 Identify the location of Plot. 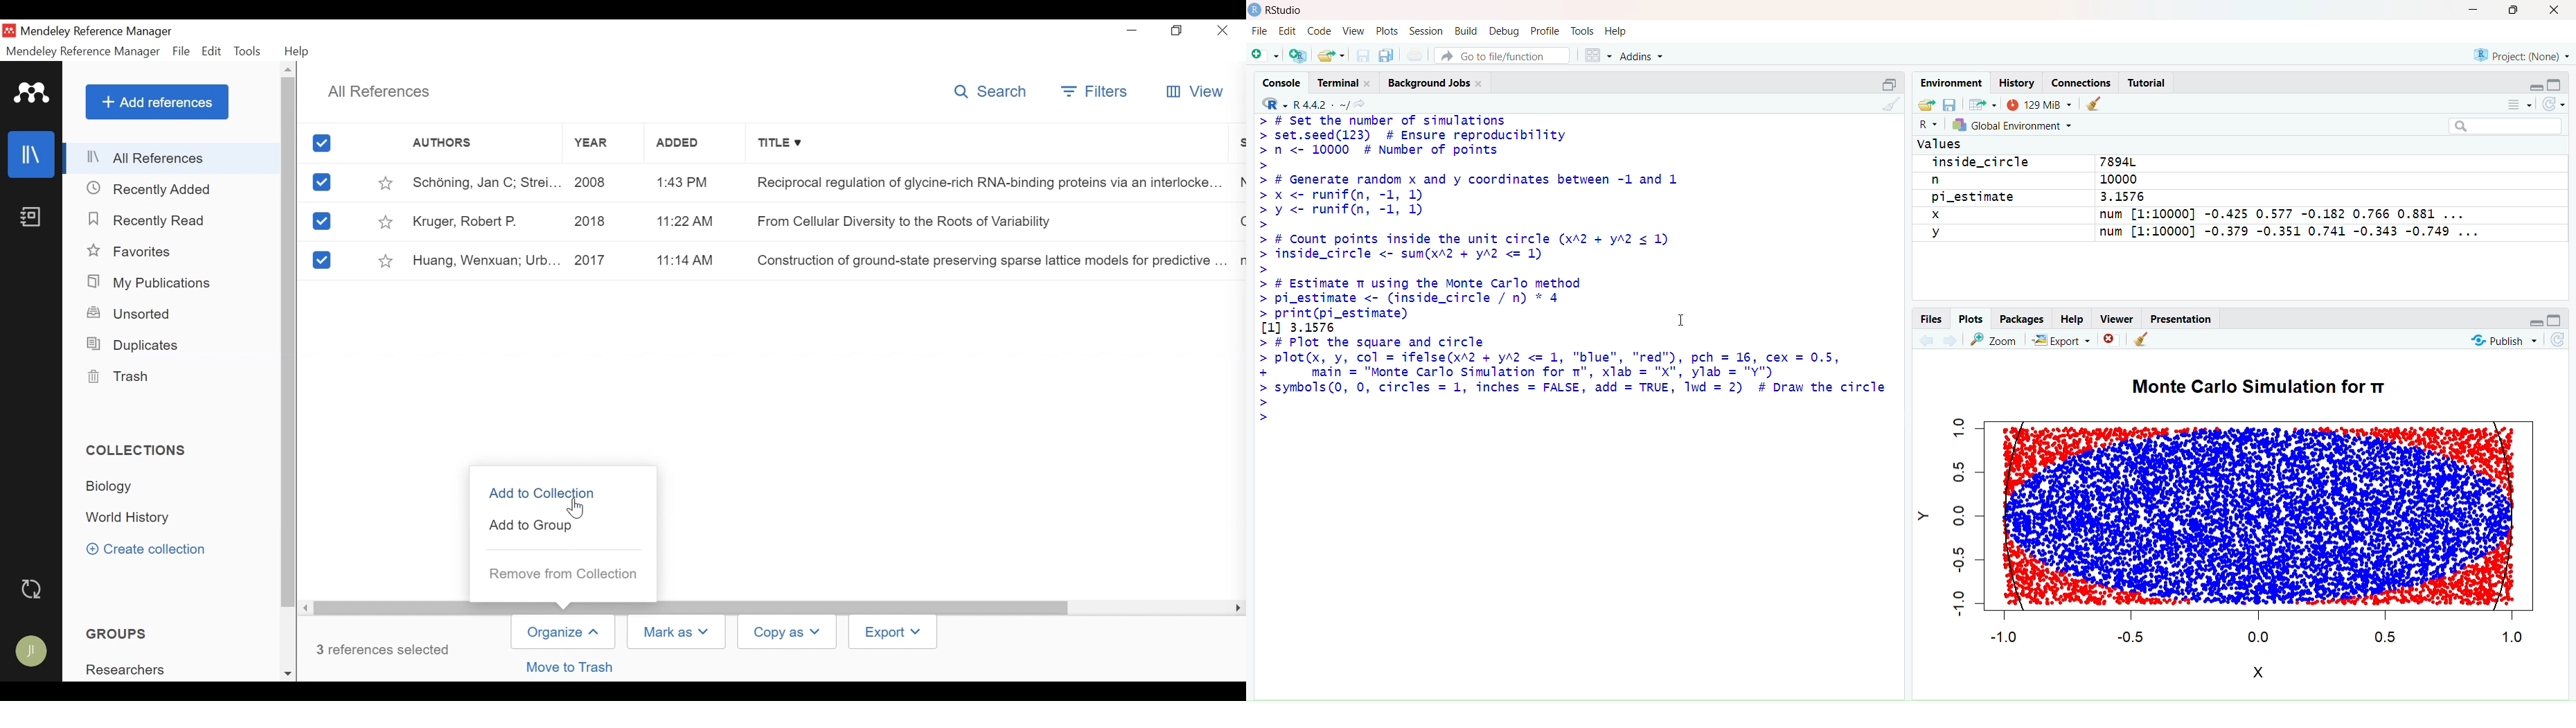
(2246, 533).